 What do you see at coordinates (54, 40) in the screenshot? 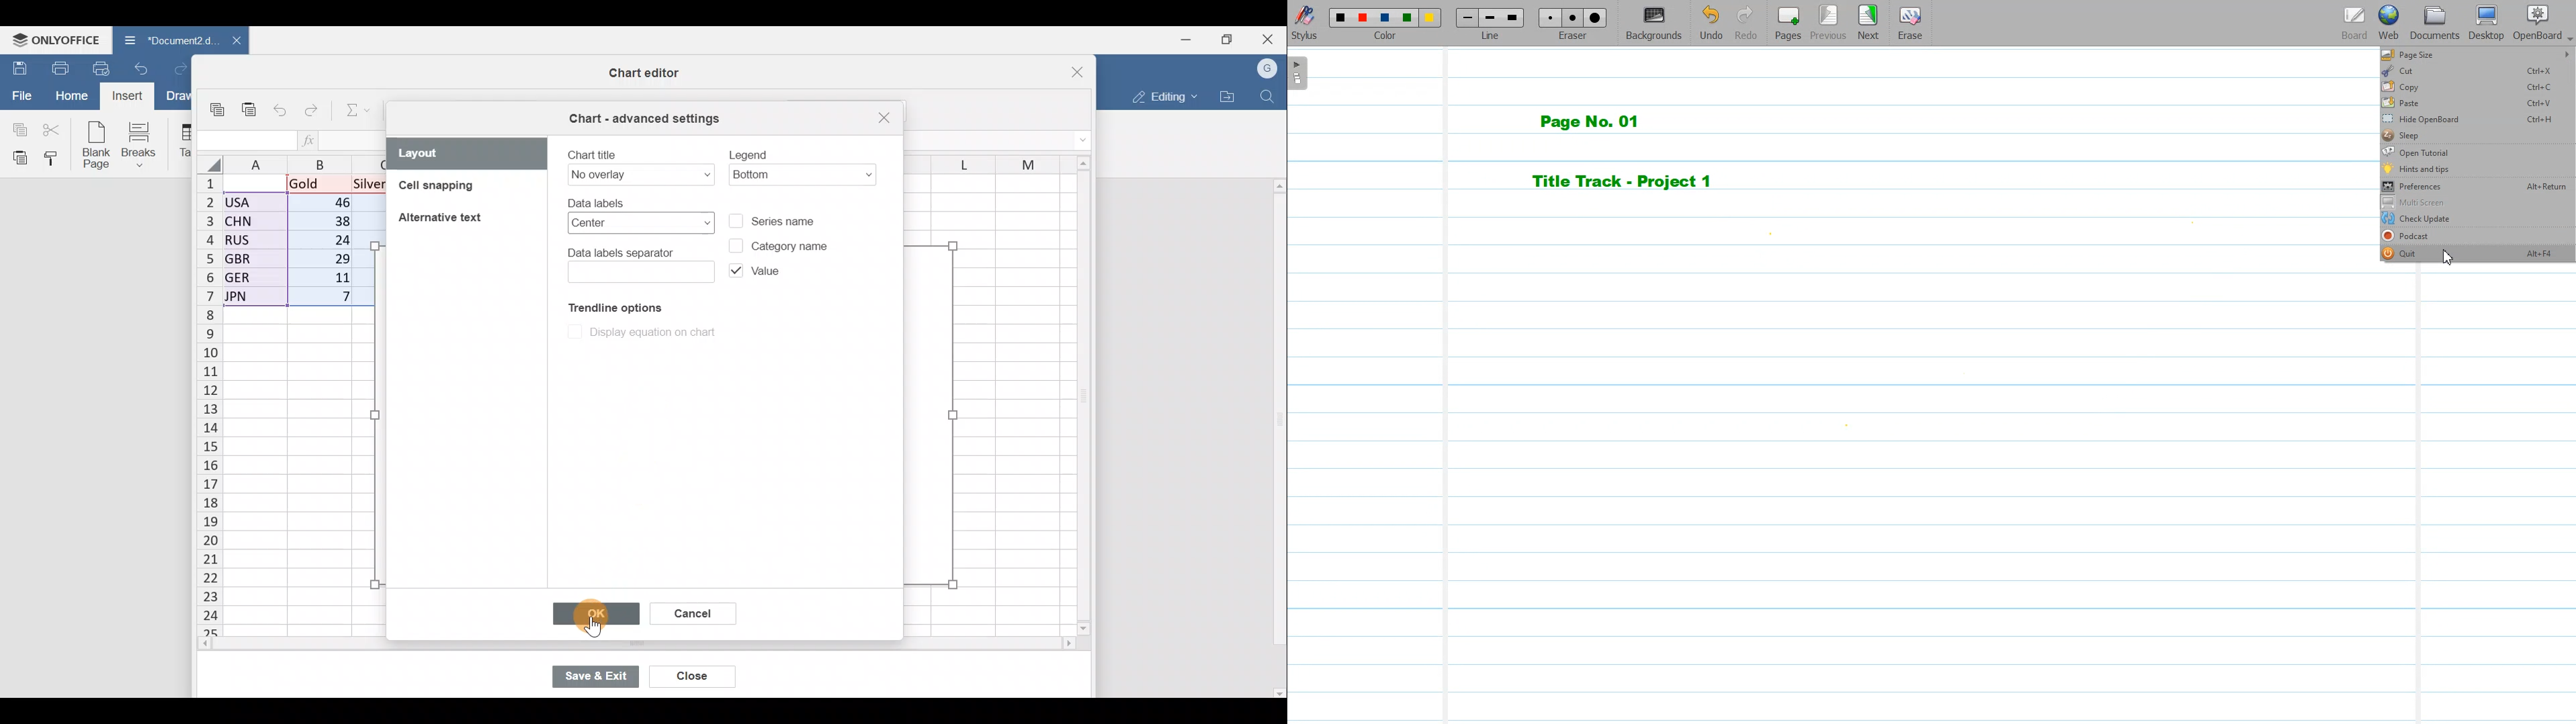
I see `ONLYOFFICE Menu` at bounding box center [54, 40].